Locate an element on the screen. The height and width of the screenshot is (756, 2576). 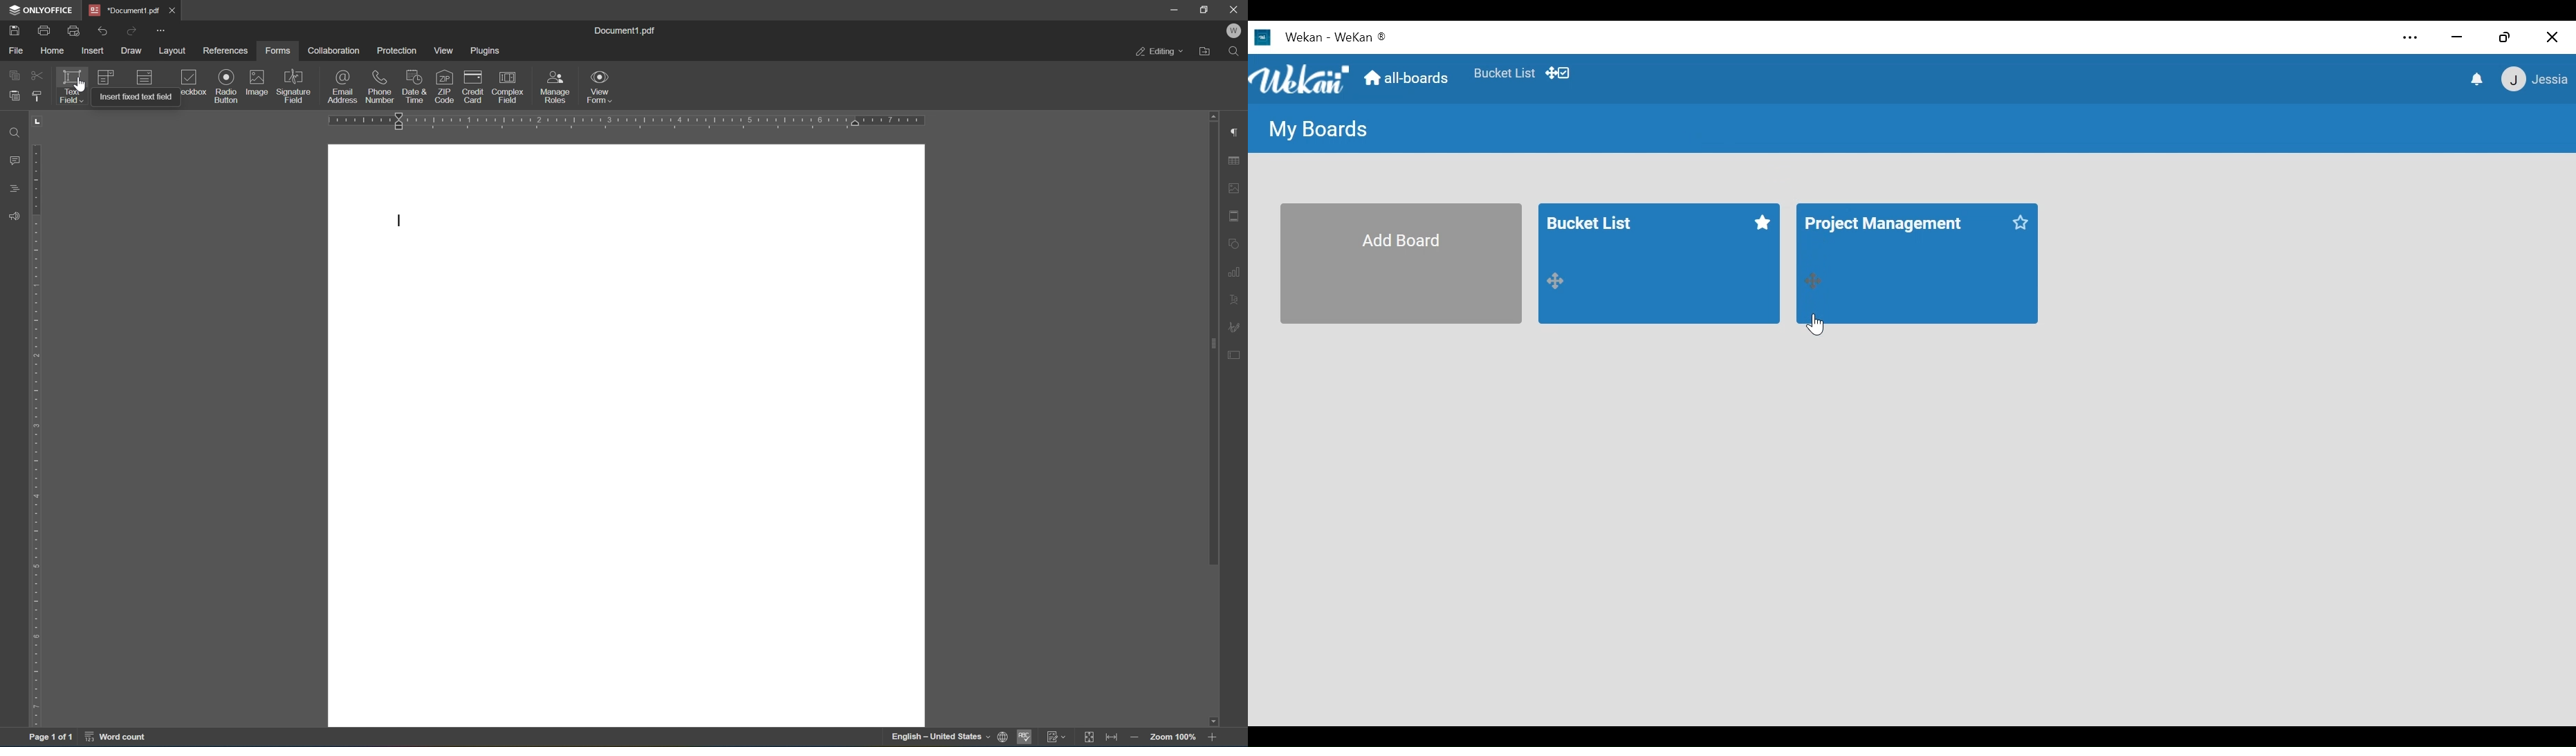
email address is located at coordinates (342, 87).